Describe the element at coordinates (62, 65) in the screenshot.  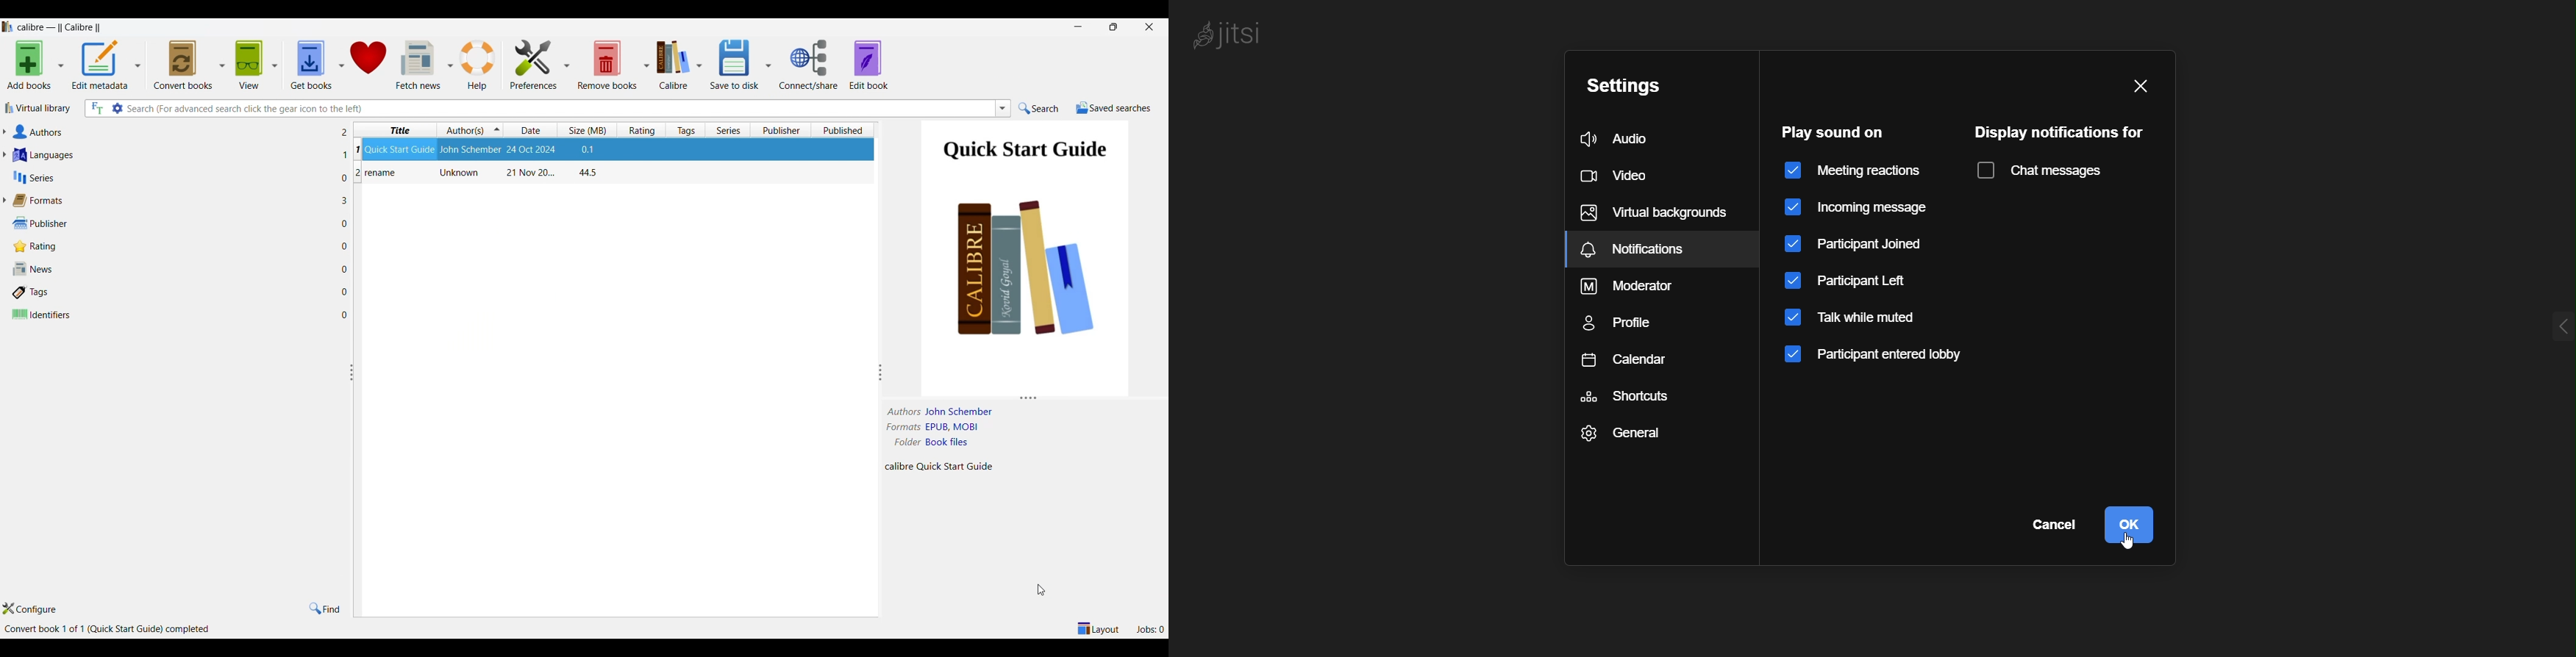
I see `Add book options` at that location.